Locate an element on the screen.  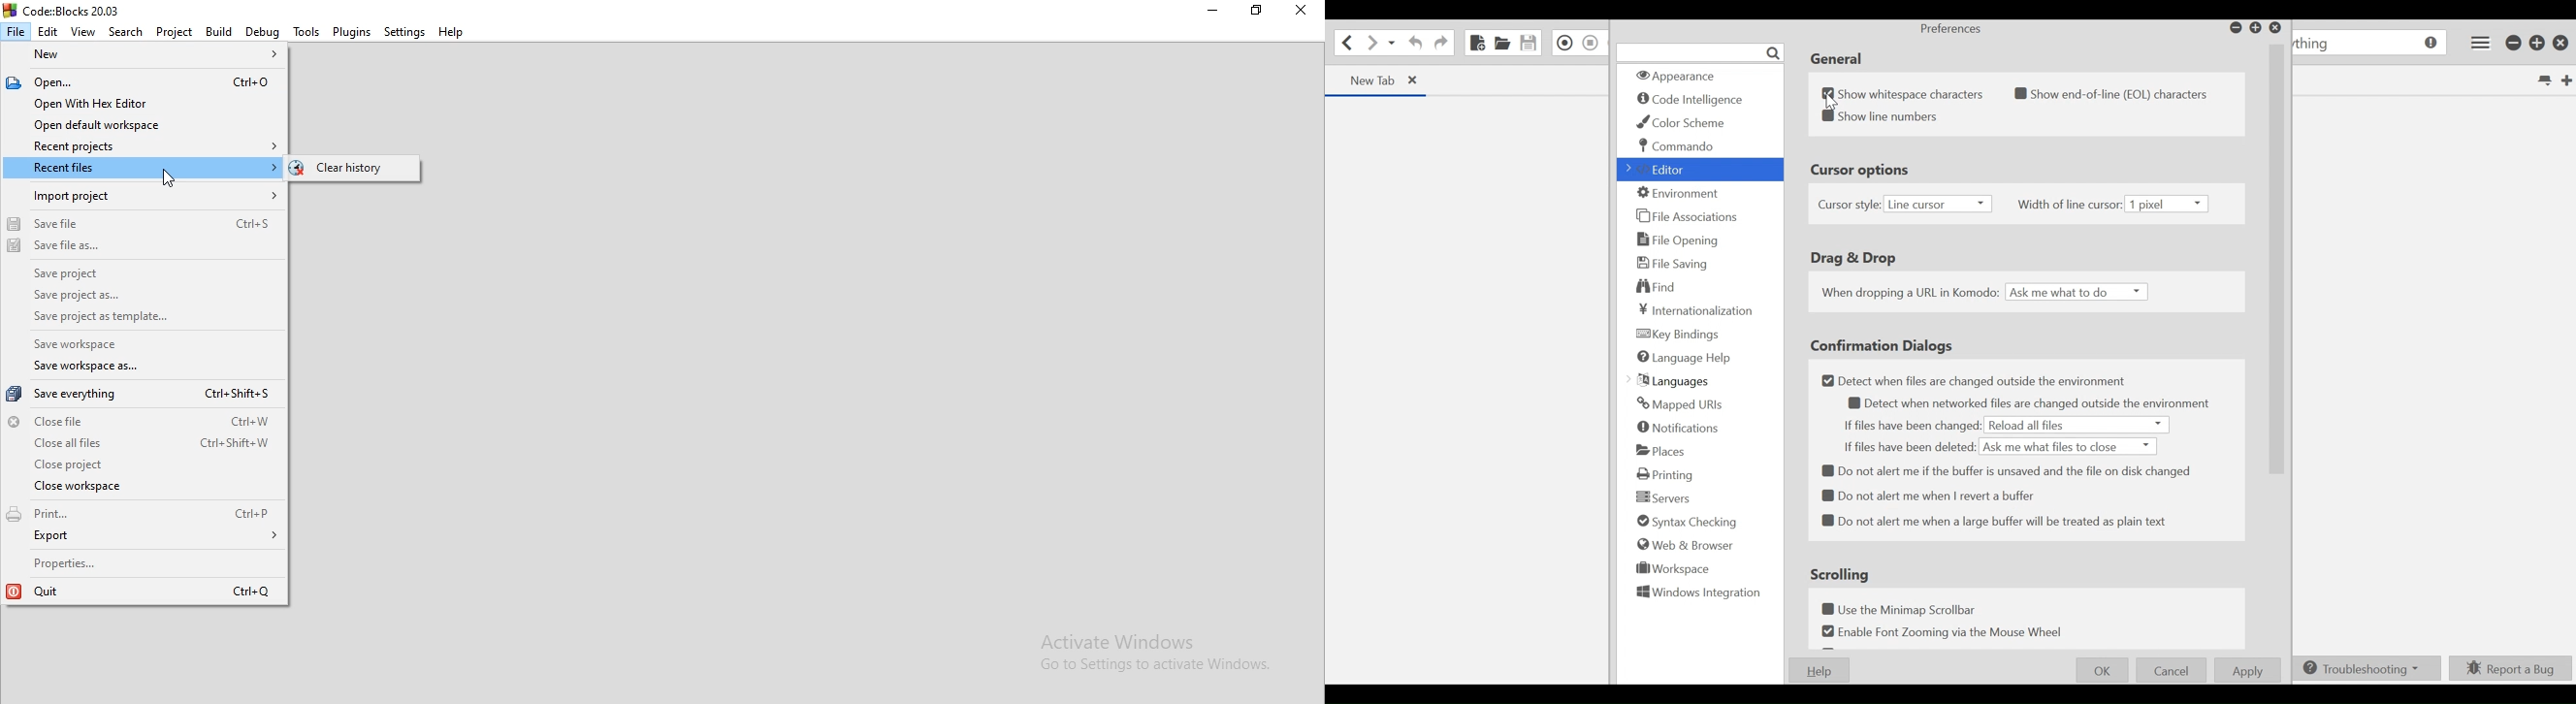
Code::Blocks 20.03 is located at coordinates (67, 9).